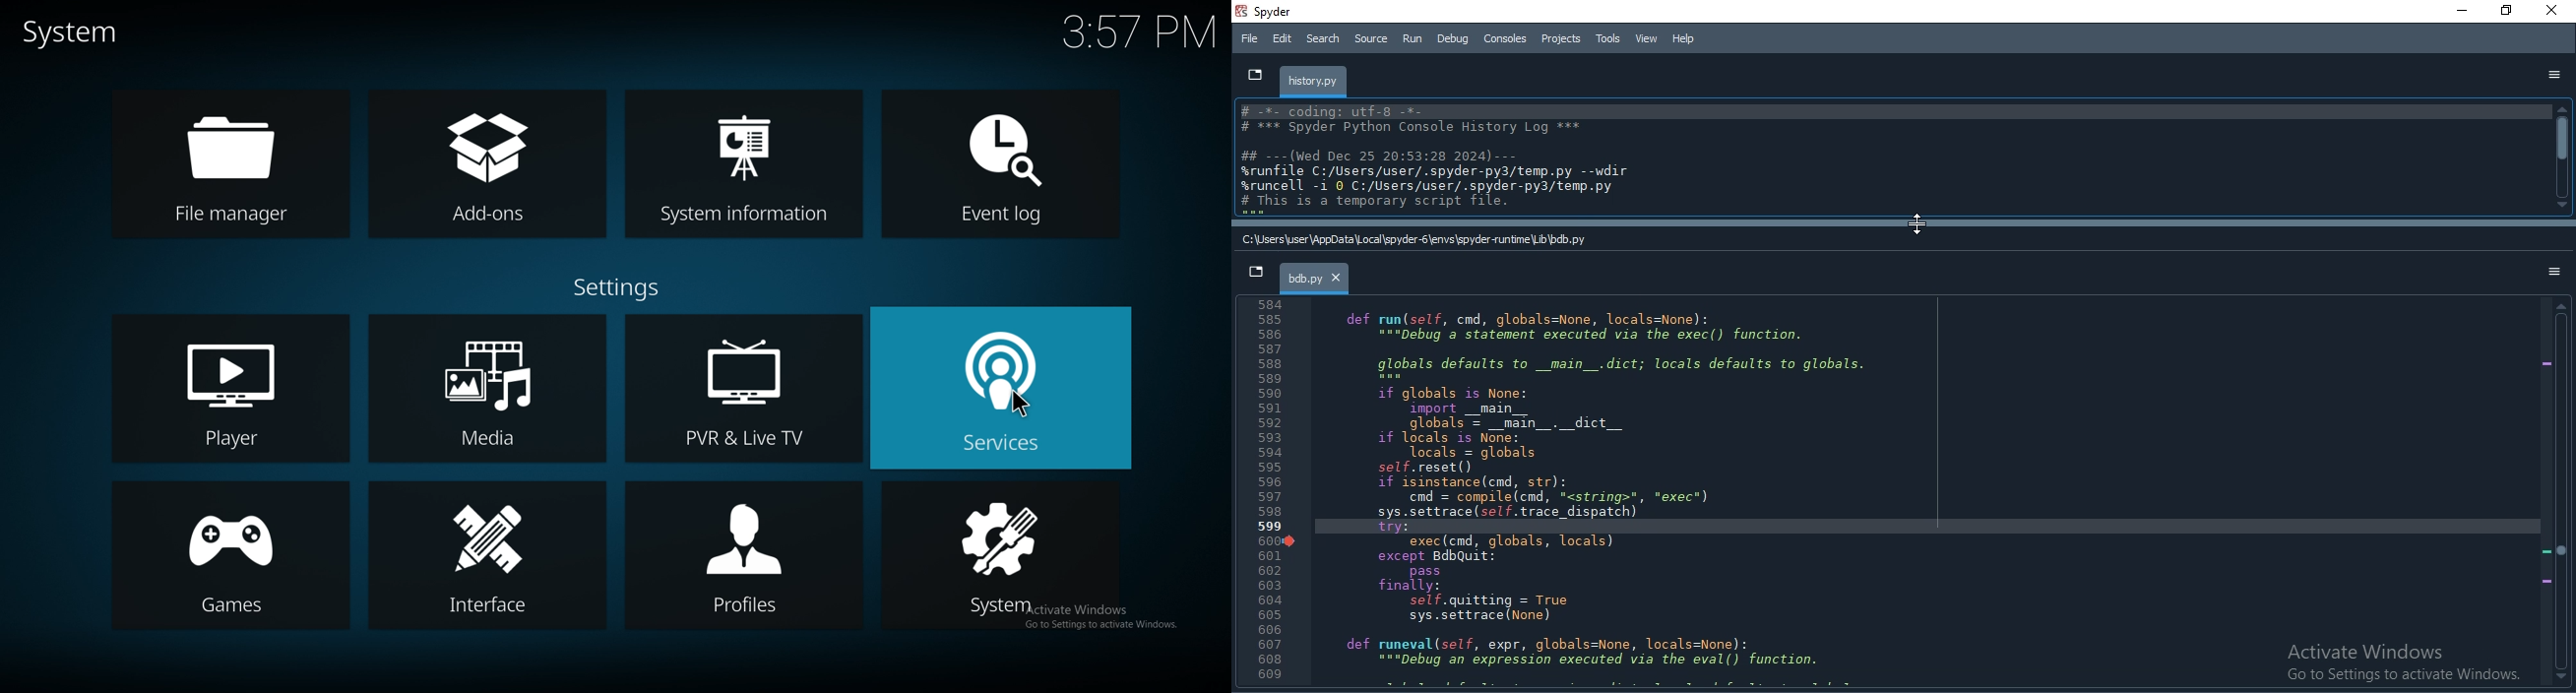  I want to click on system, so click(1004, 555).